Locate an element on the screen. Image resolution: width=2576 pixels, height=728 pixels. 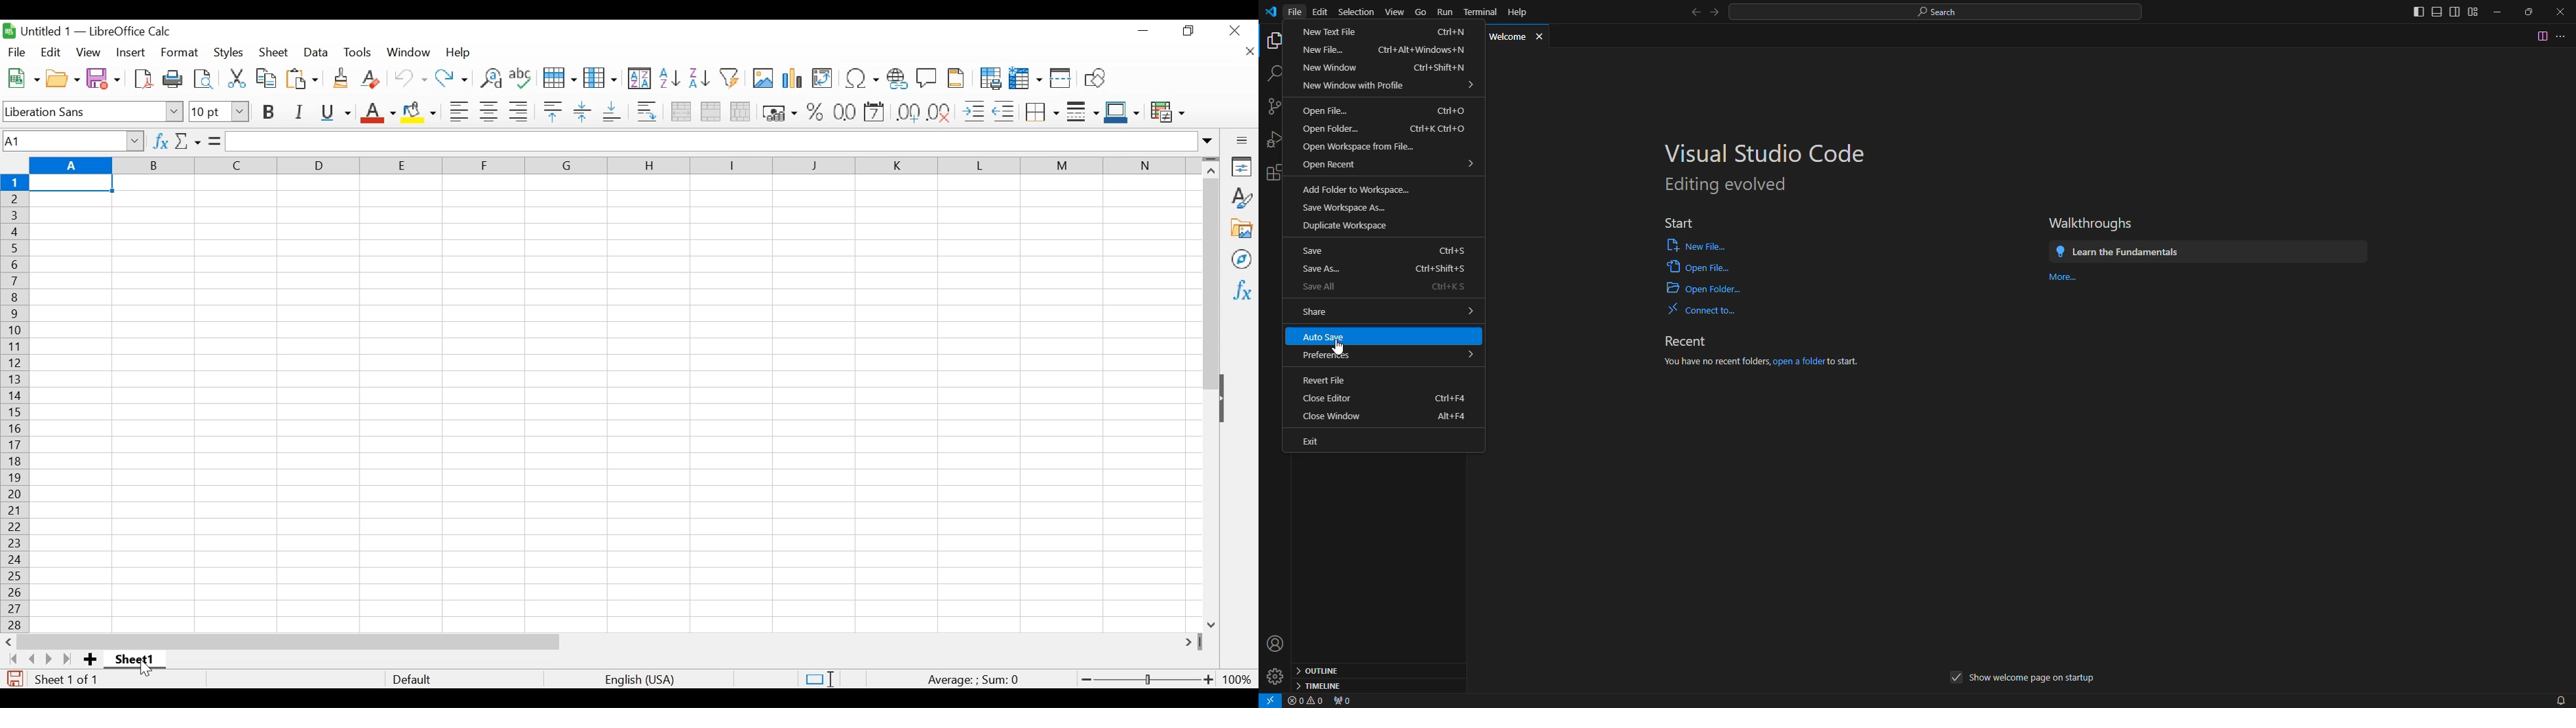
Headers and Footers is located at coordinates (957, 79).